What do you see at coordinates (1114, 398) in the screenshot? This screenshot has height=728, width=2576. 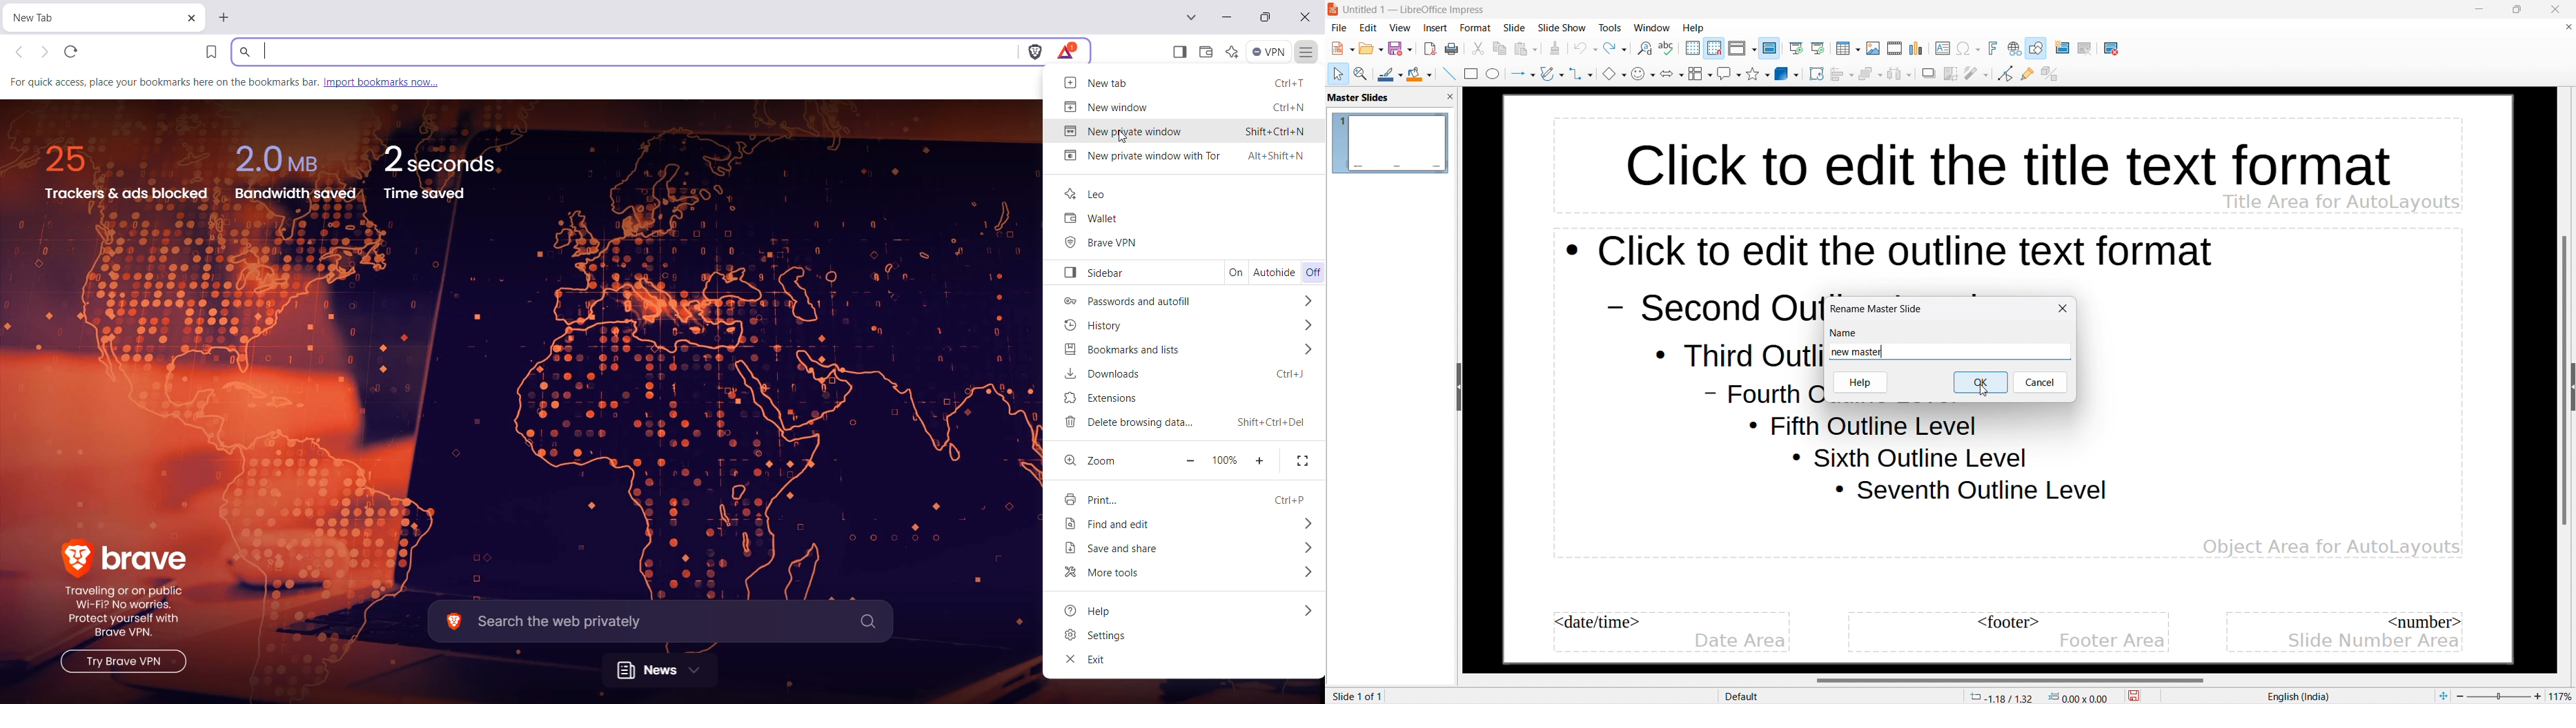 I see `Extensions` at bounding box center [1114, 398].